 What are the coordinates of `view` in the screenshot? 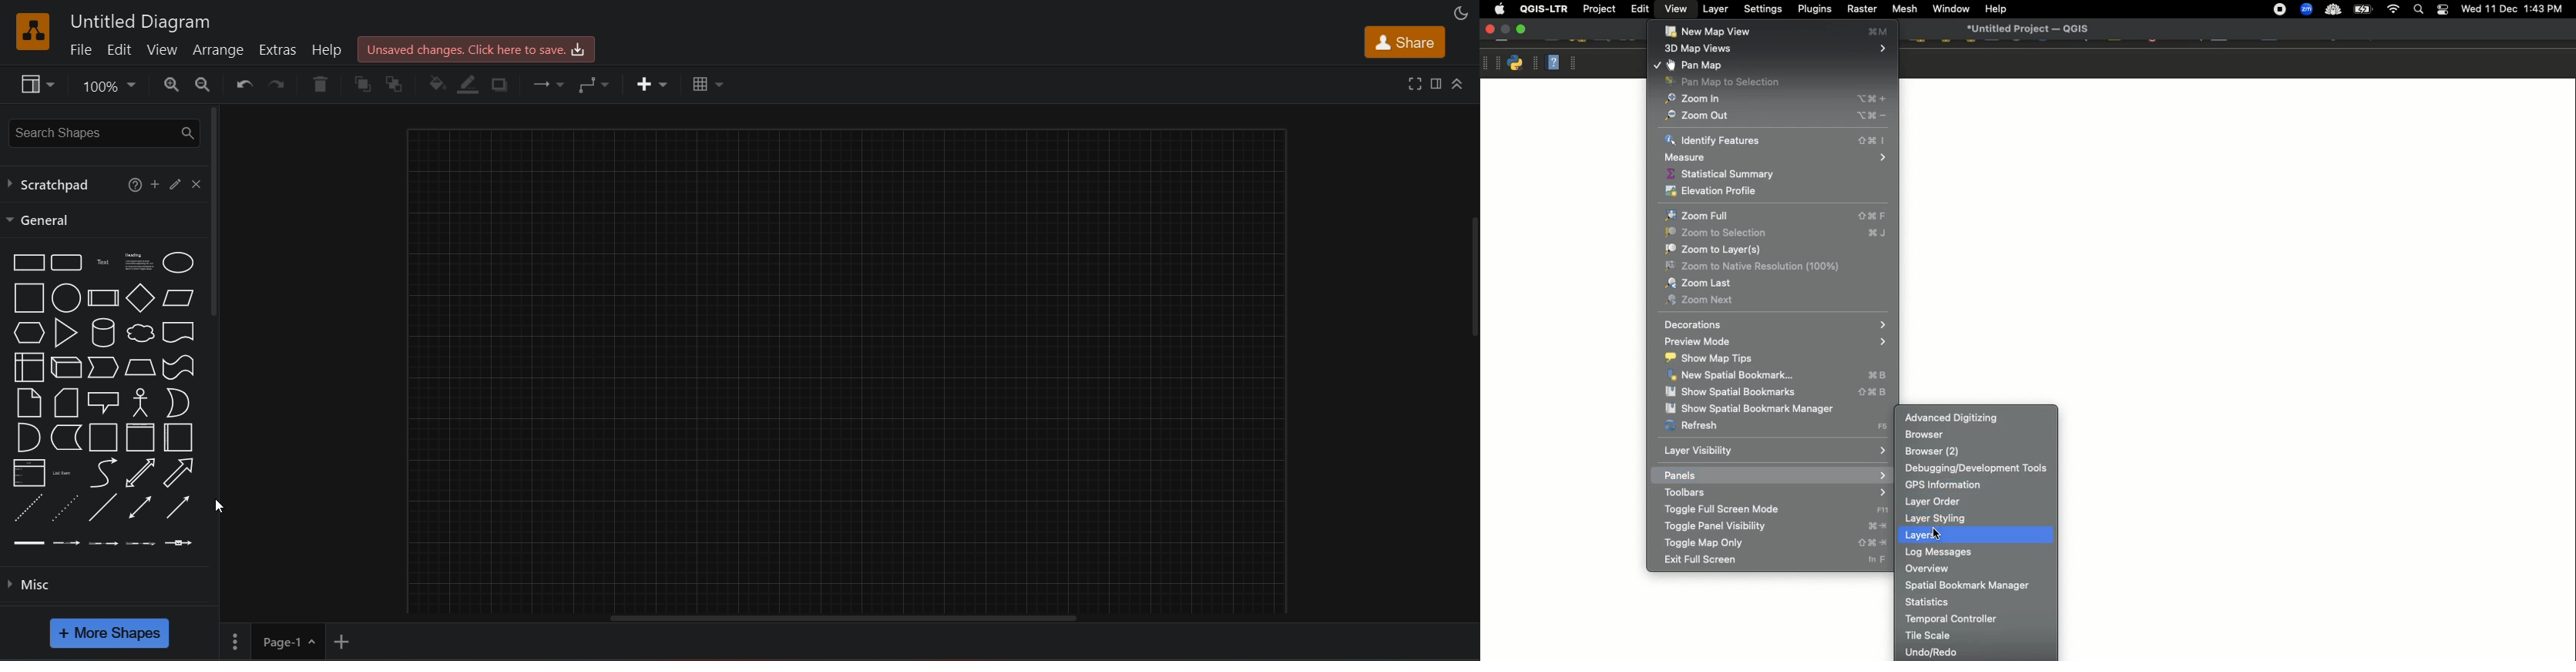 It's located at (34, 84).